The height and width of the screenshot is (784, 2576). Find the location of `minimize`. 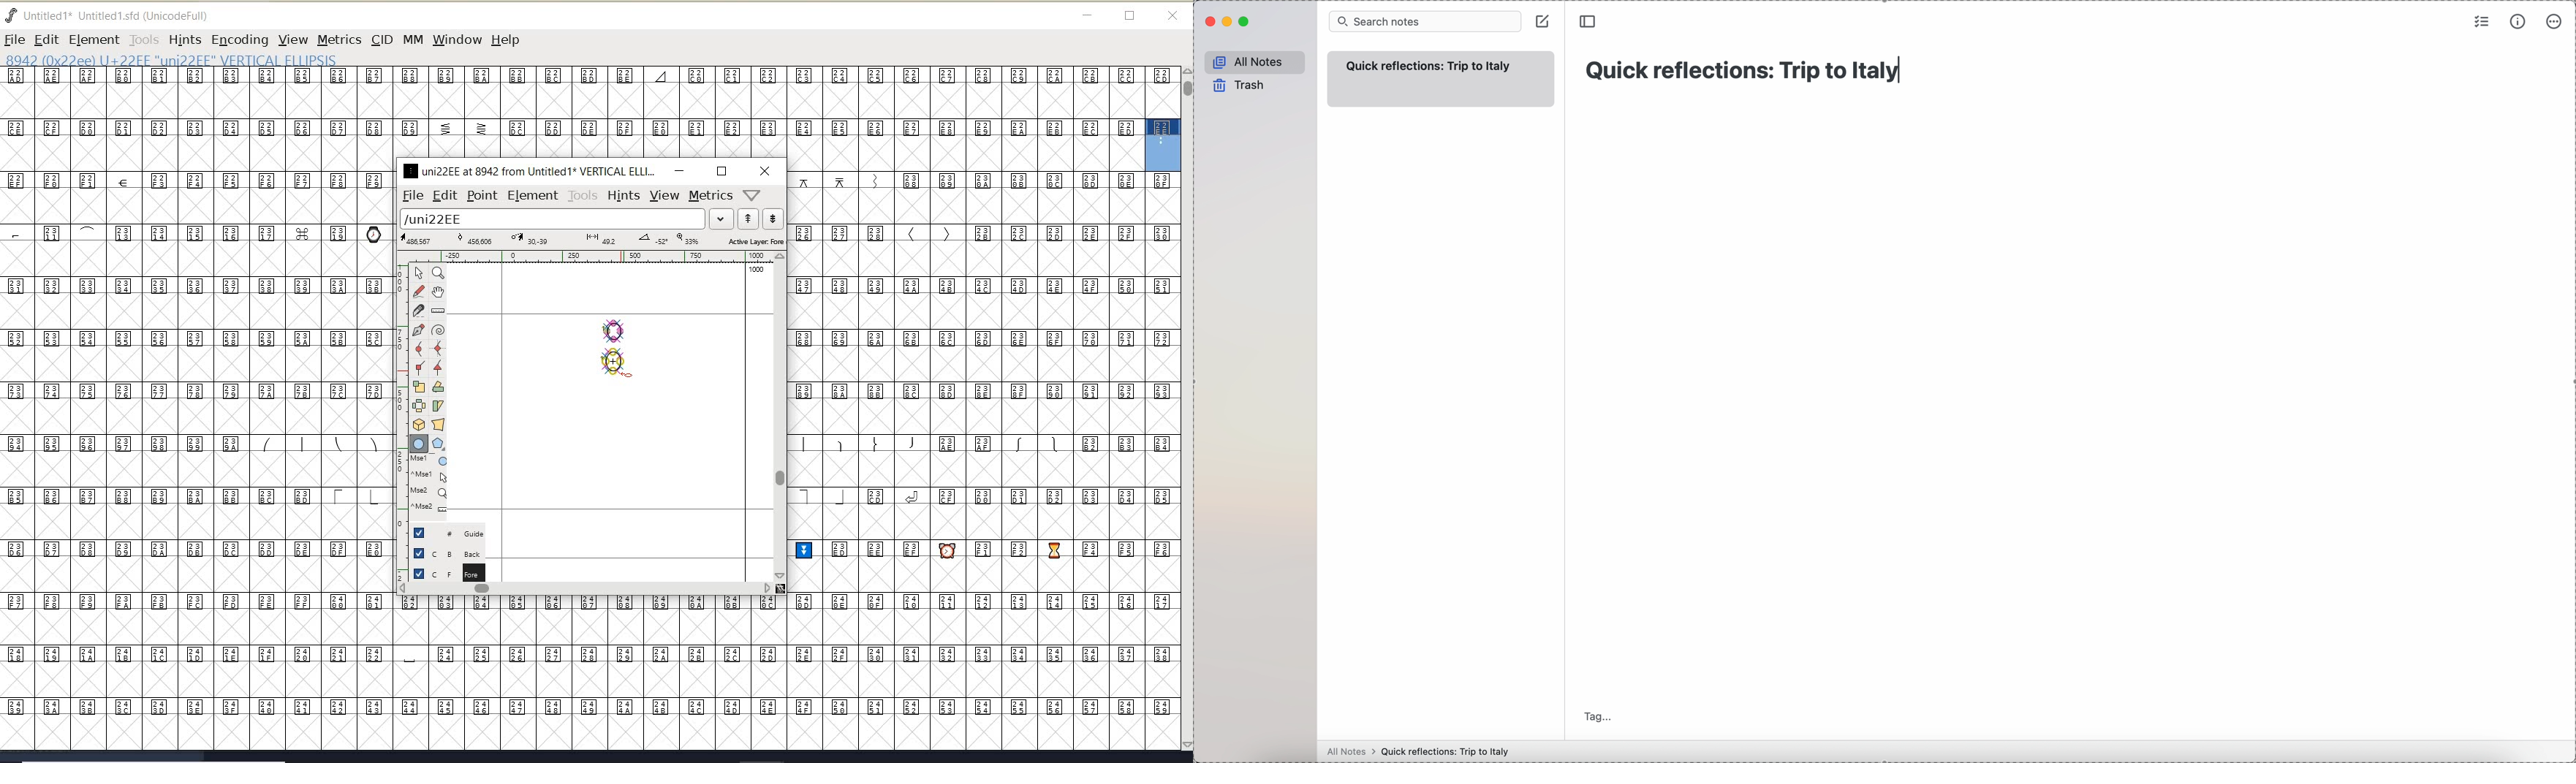

minimize is located at coordinates (1088, 15).